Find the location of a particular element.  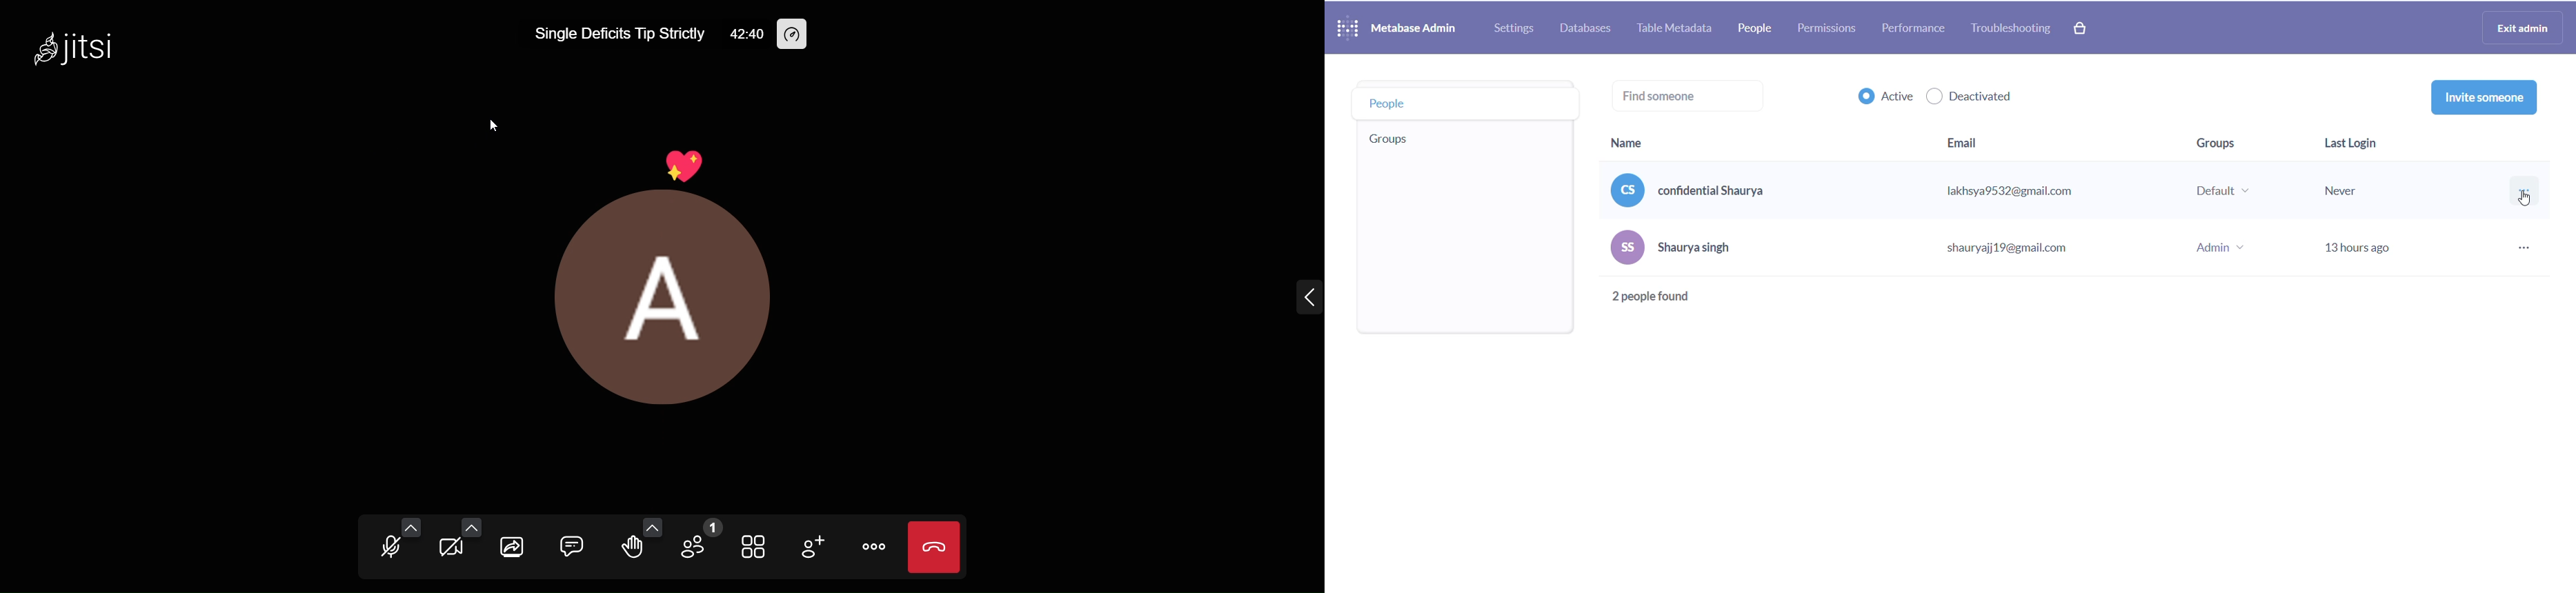

name heading is located at coordinates (1678, 145).